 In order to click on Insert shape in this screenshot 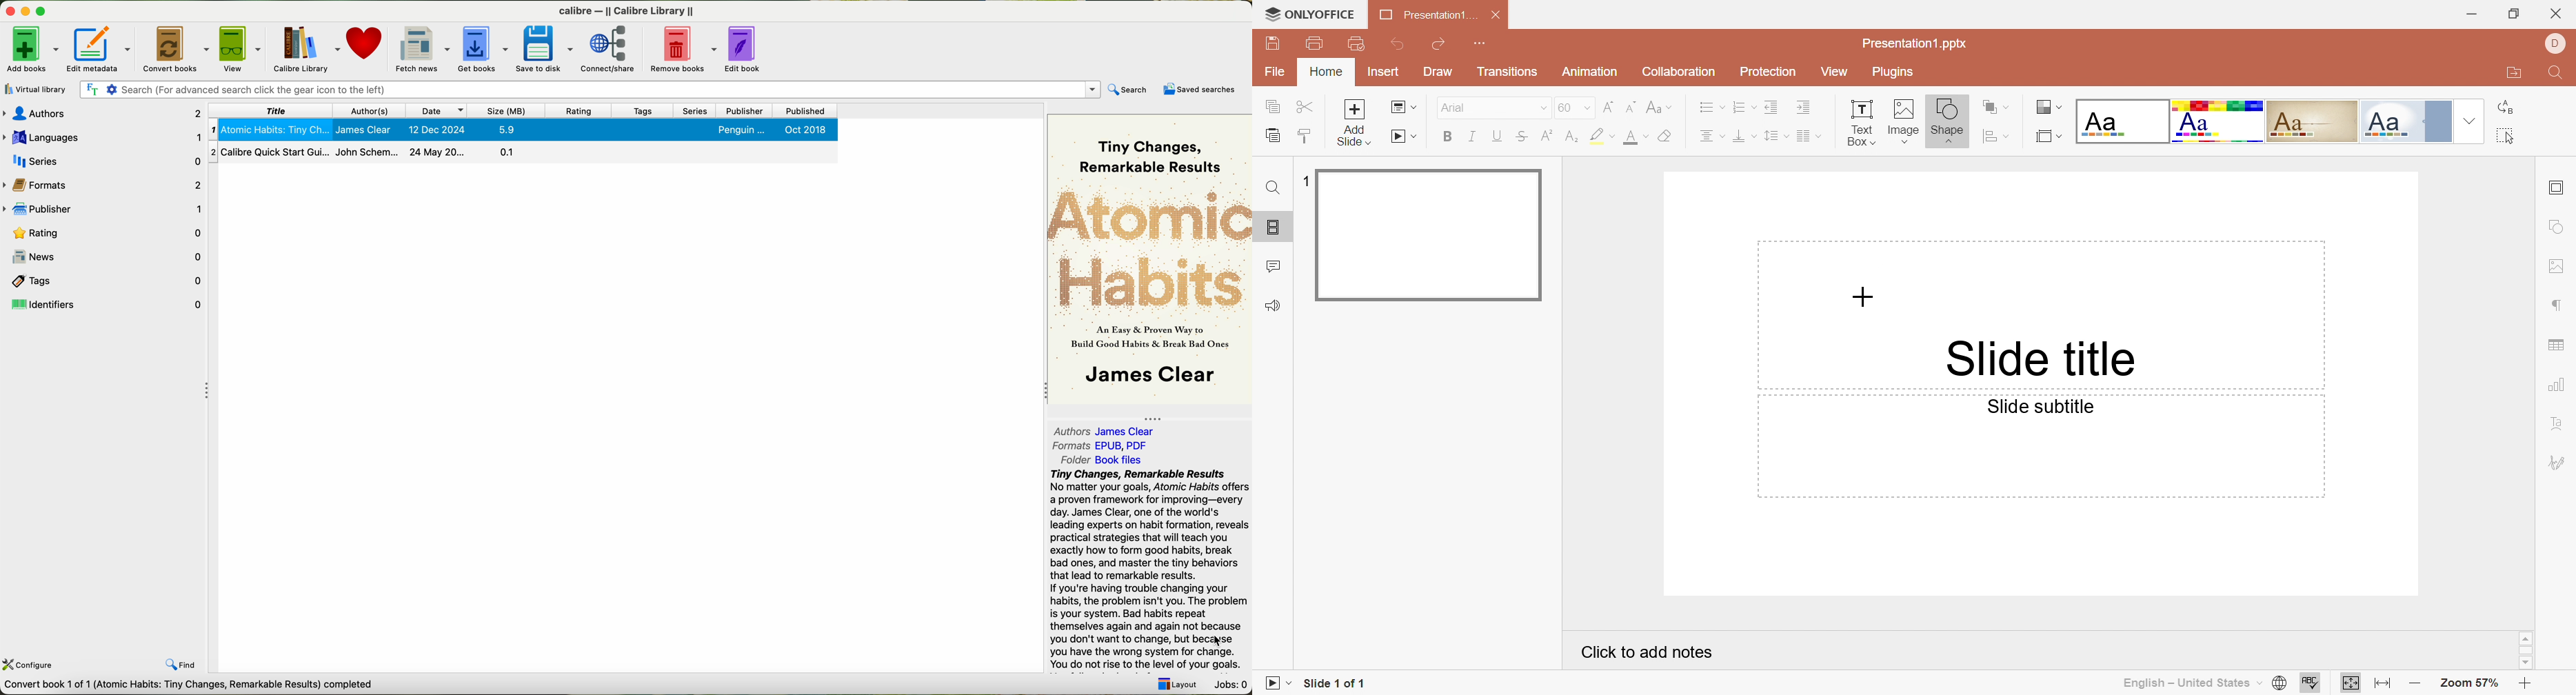, I will do `click(1995, 135)`.